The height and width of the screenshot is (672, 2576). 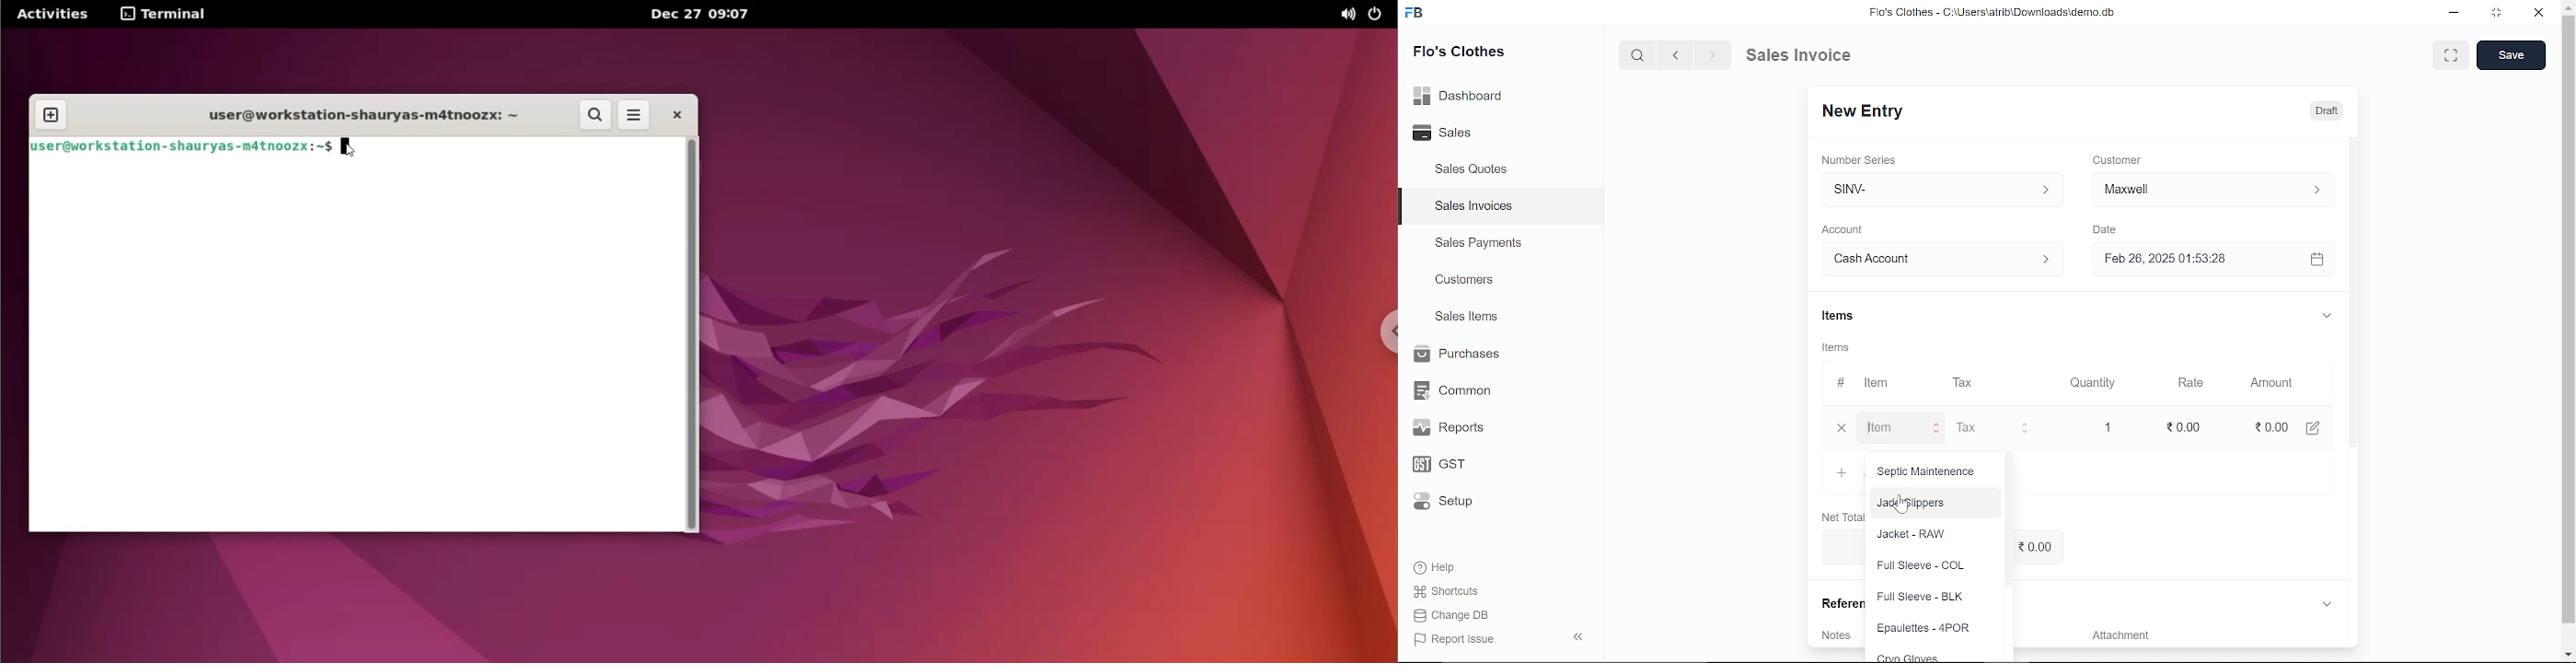 What do you see at coordinates (1459, 53) in the screenshot?
I see `Flo's Clothes` at bounding box center [1459, 53].